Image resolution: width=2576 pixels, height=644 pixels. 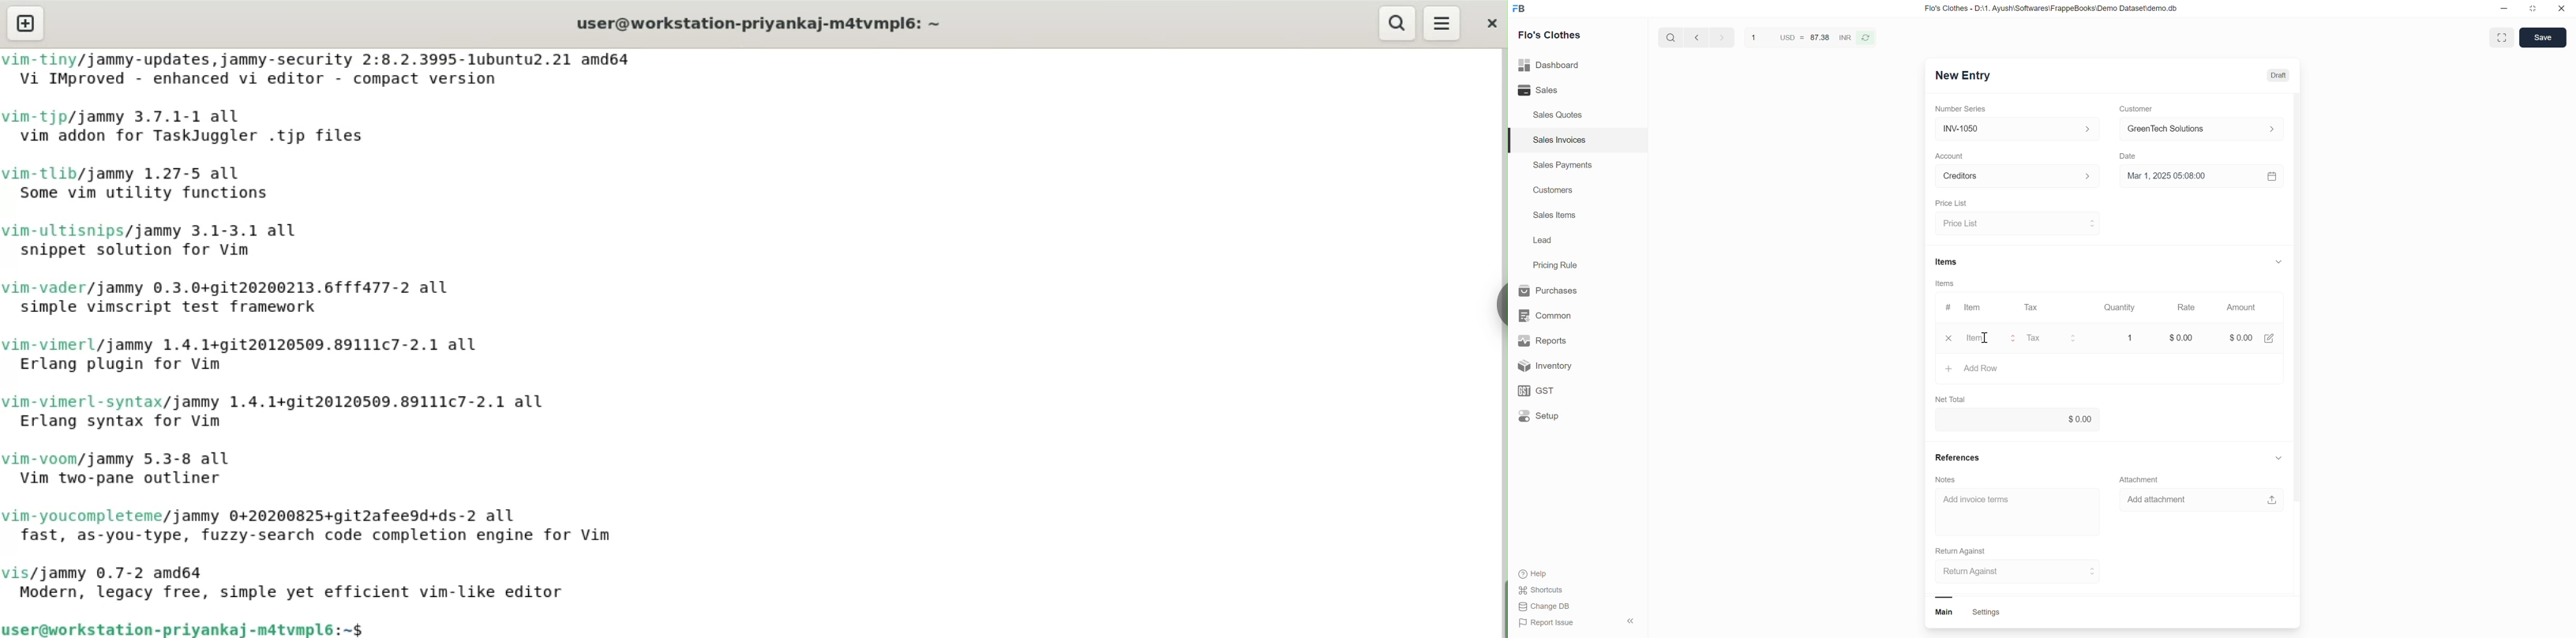 I want to click on edit amount , so click(x=2272, y=339).